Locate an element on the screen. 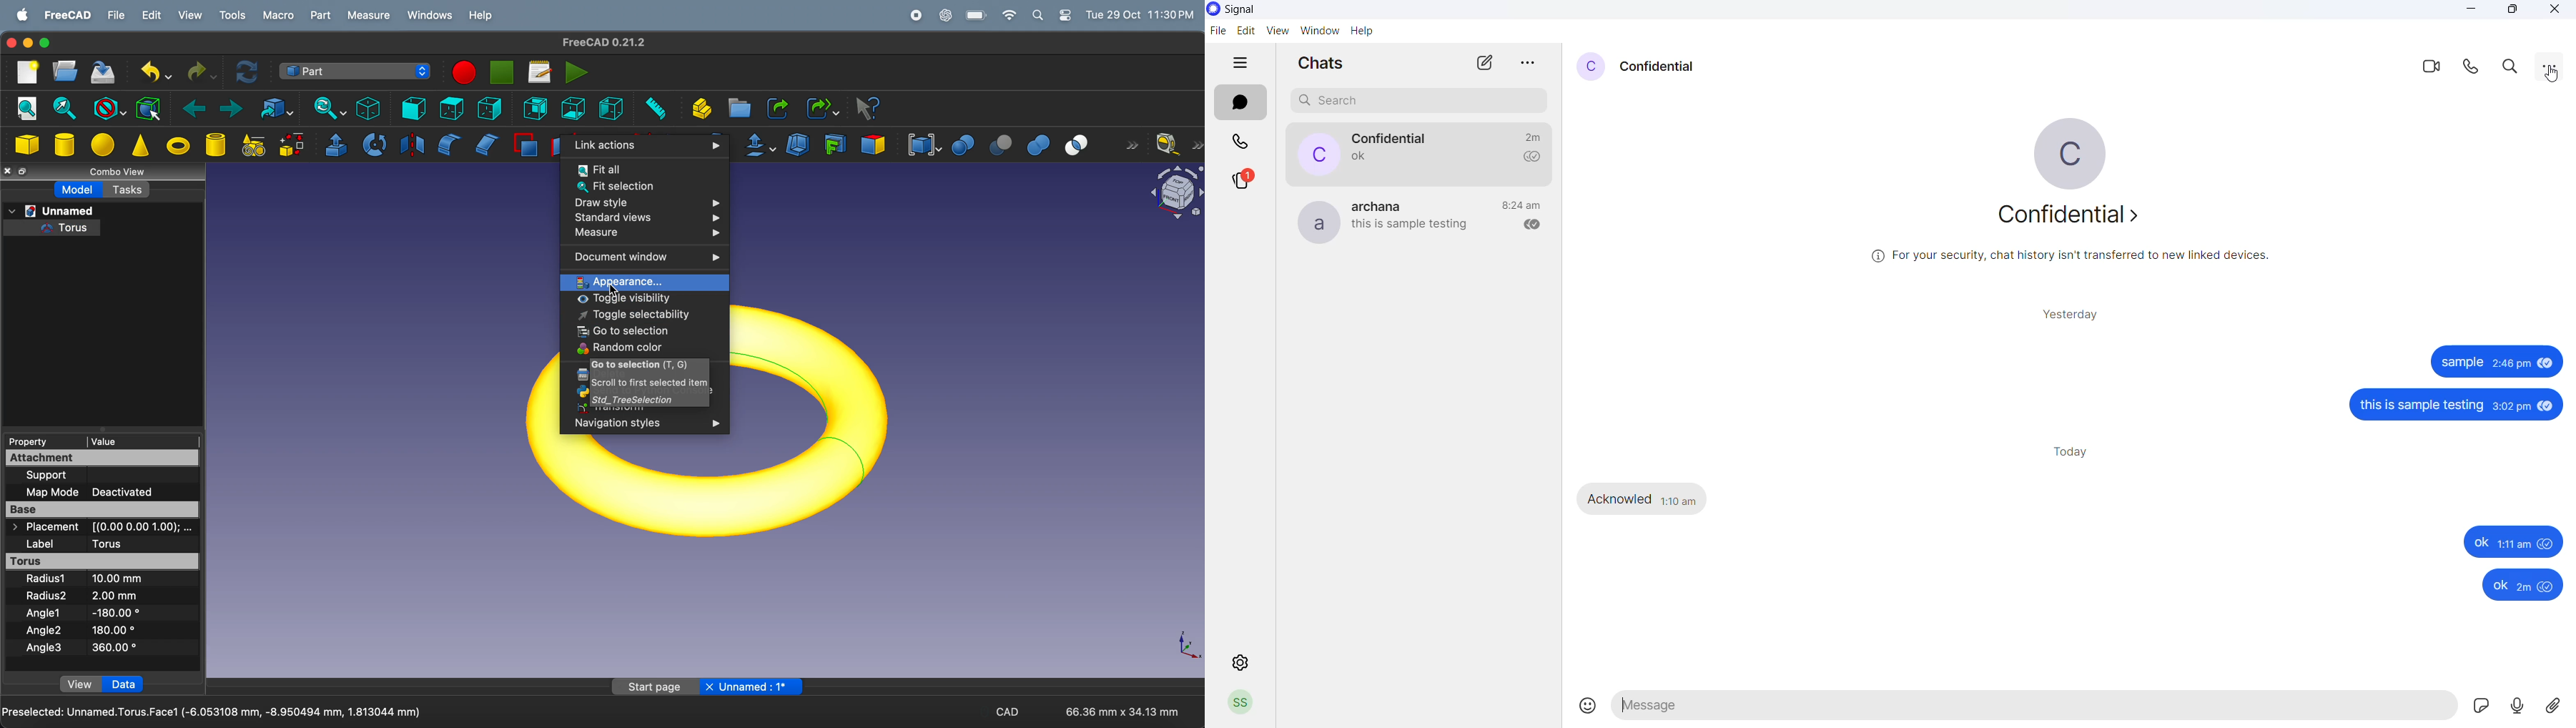 Image resolution: width=2576 pixels, height=728 pixels. 180.00 is located at coordinates (114, 629).